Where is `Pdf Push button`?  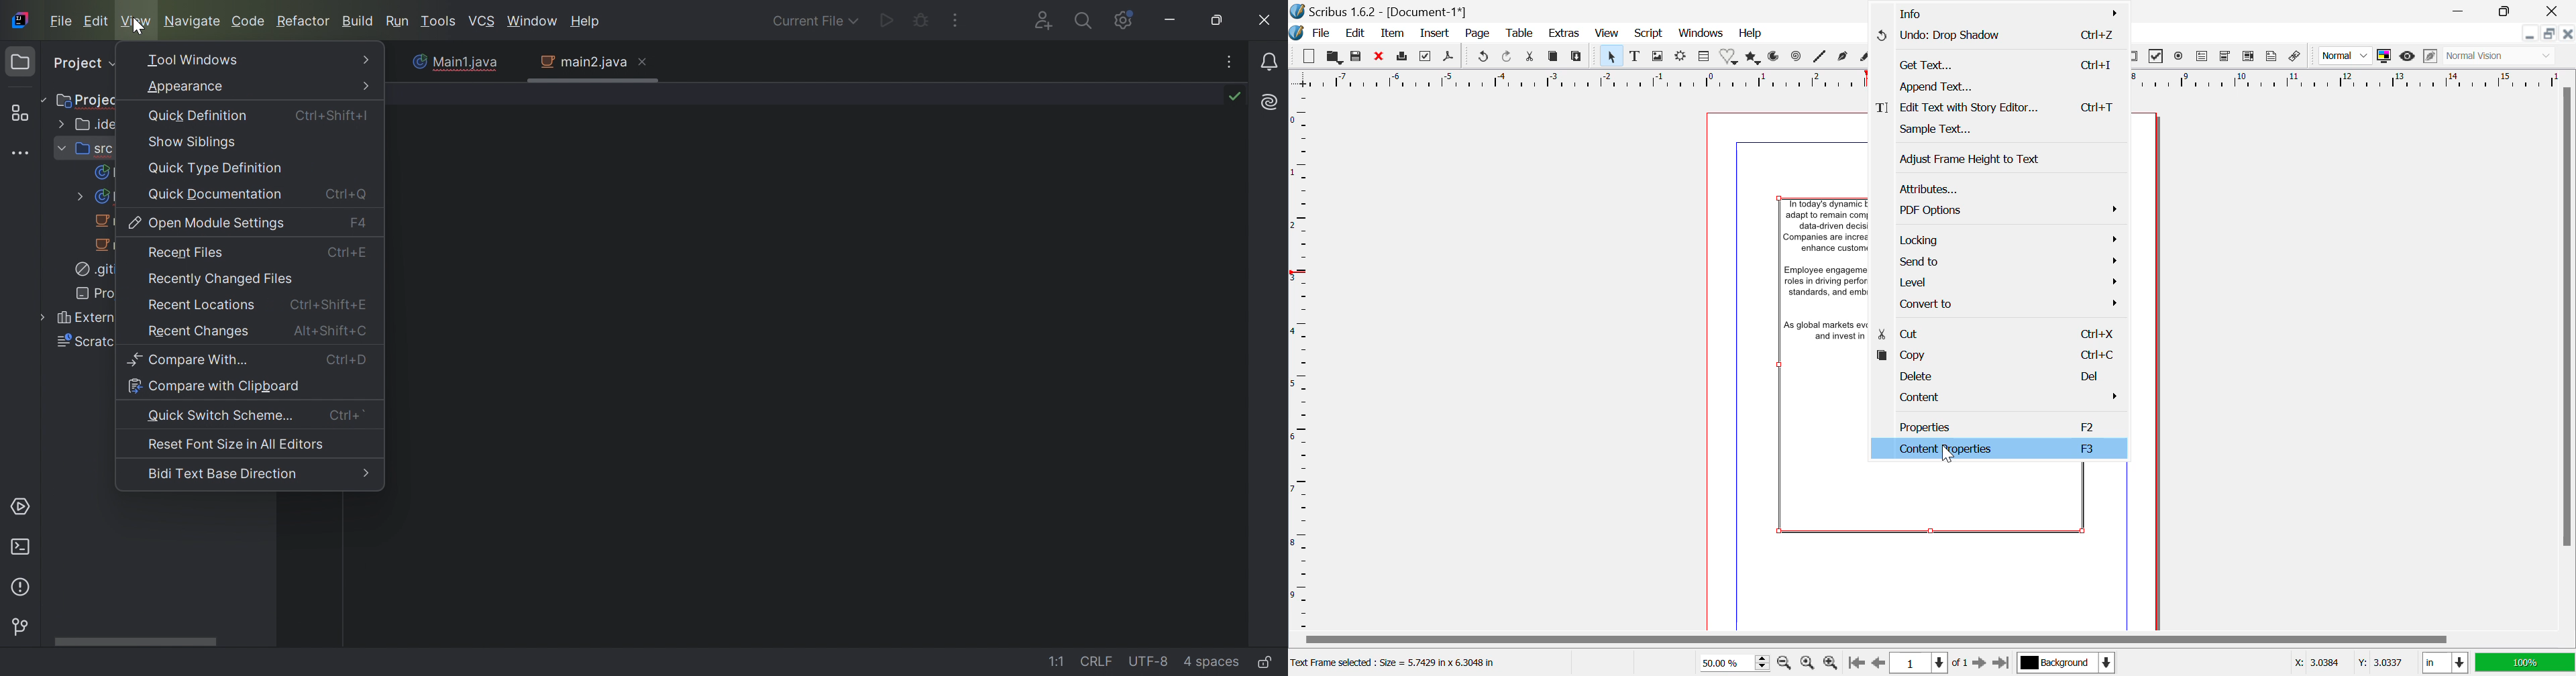 Pdf Push button is located at coordinates (2137, 55).